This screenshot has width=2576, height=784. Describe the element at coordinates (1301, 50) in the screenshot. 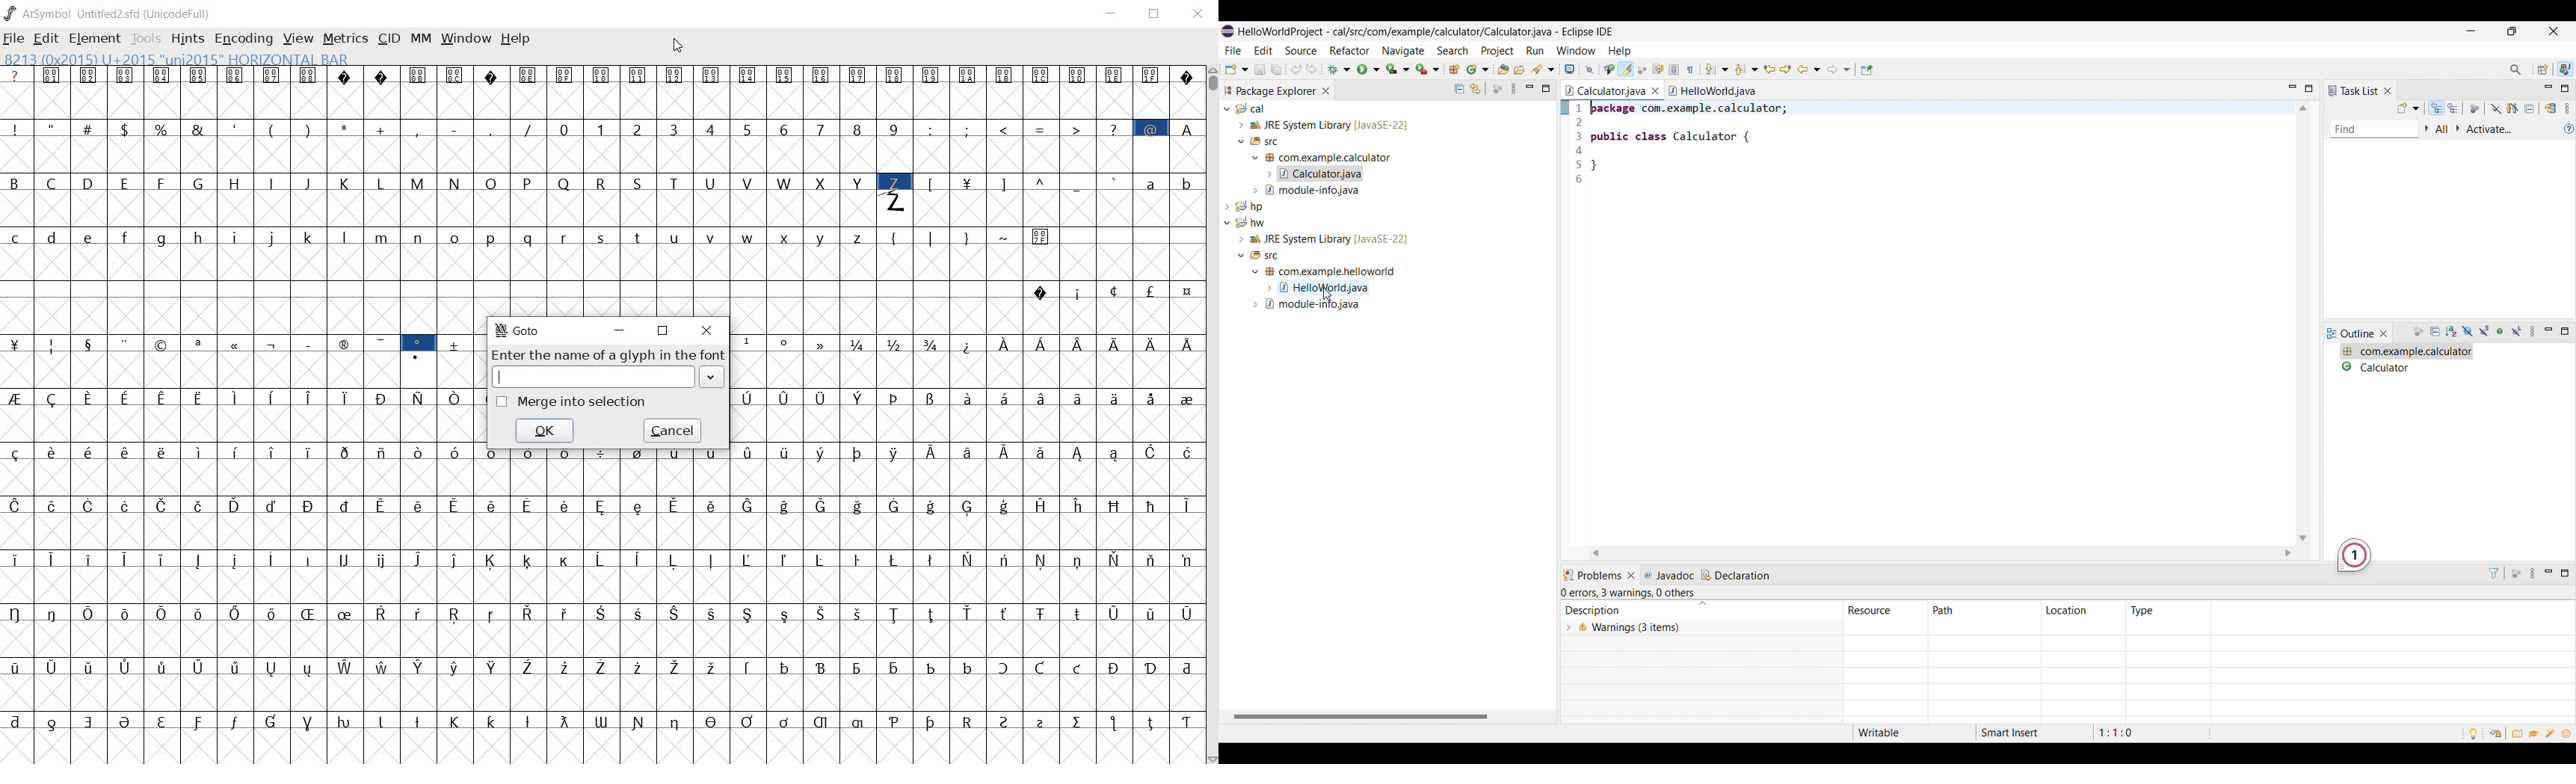

I see `Source` at that location.